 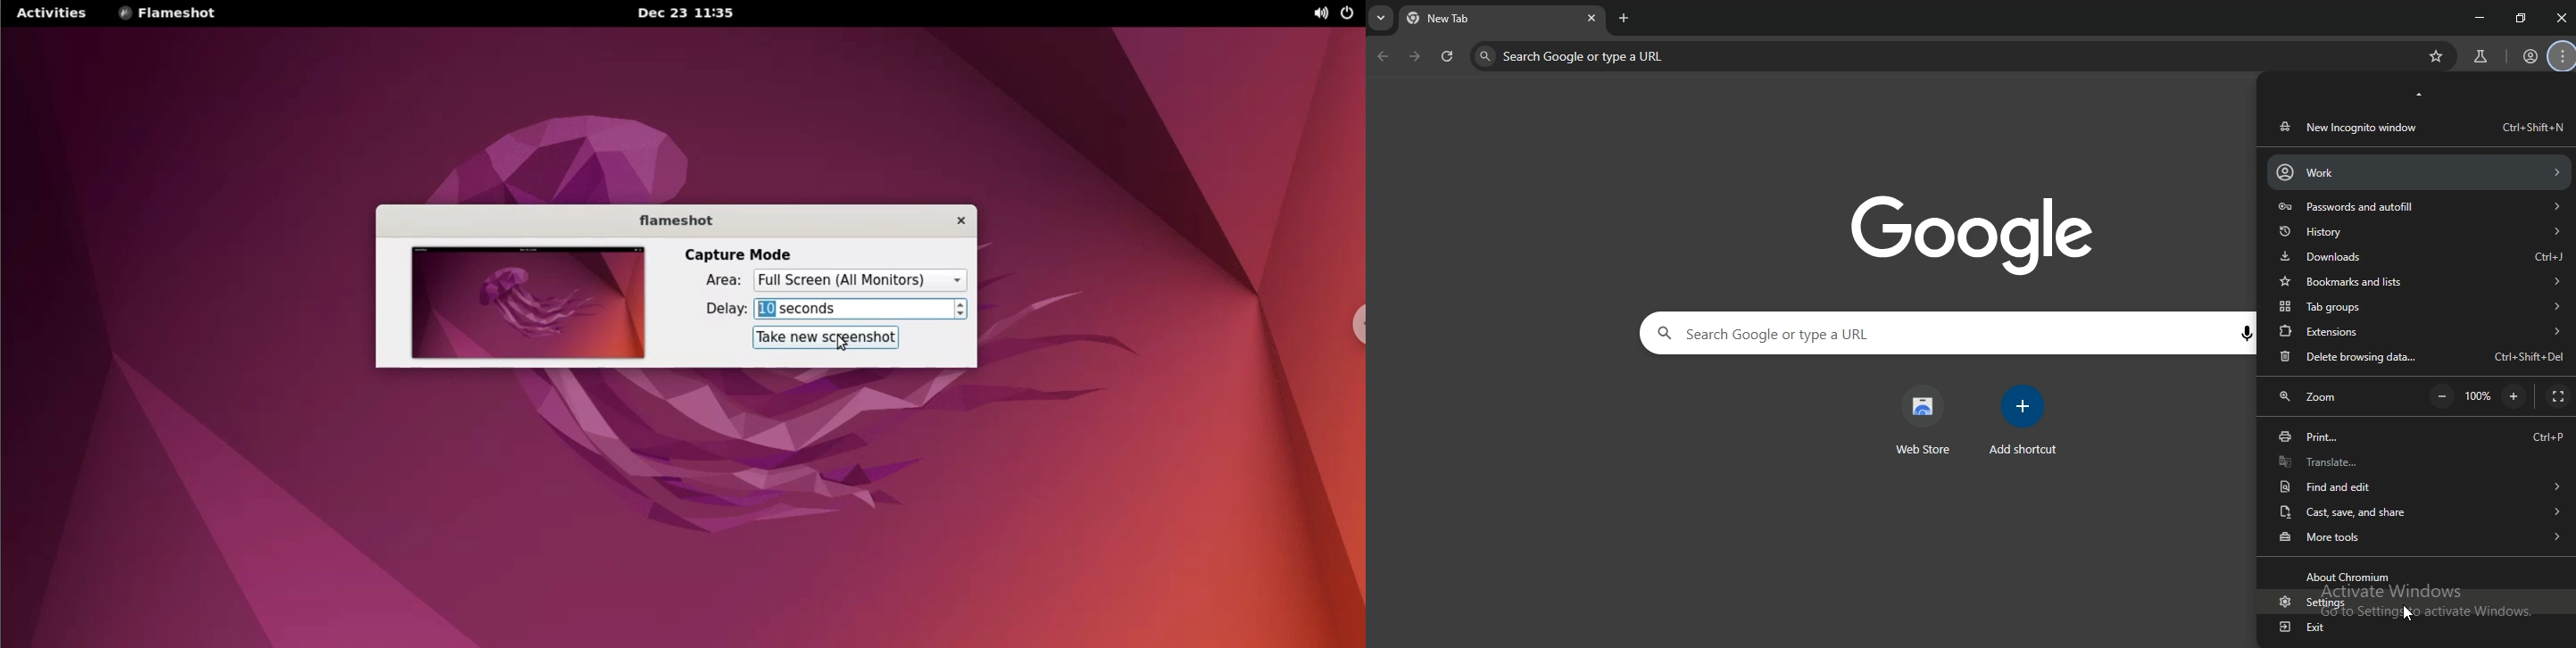 I want to click on increment or decrement delay, so click(x=963, y=309).